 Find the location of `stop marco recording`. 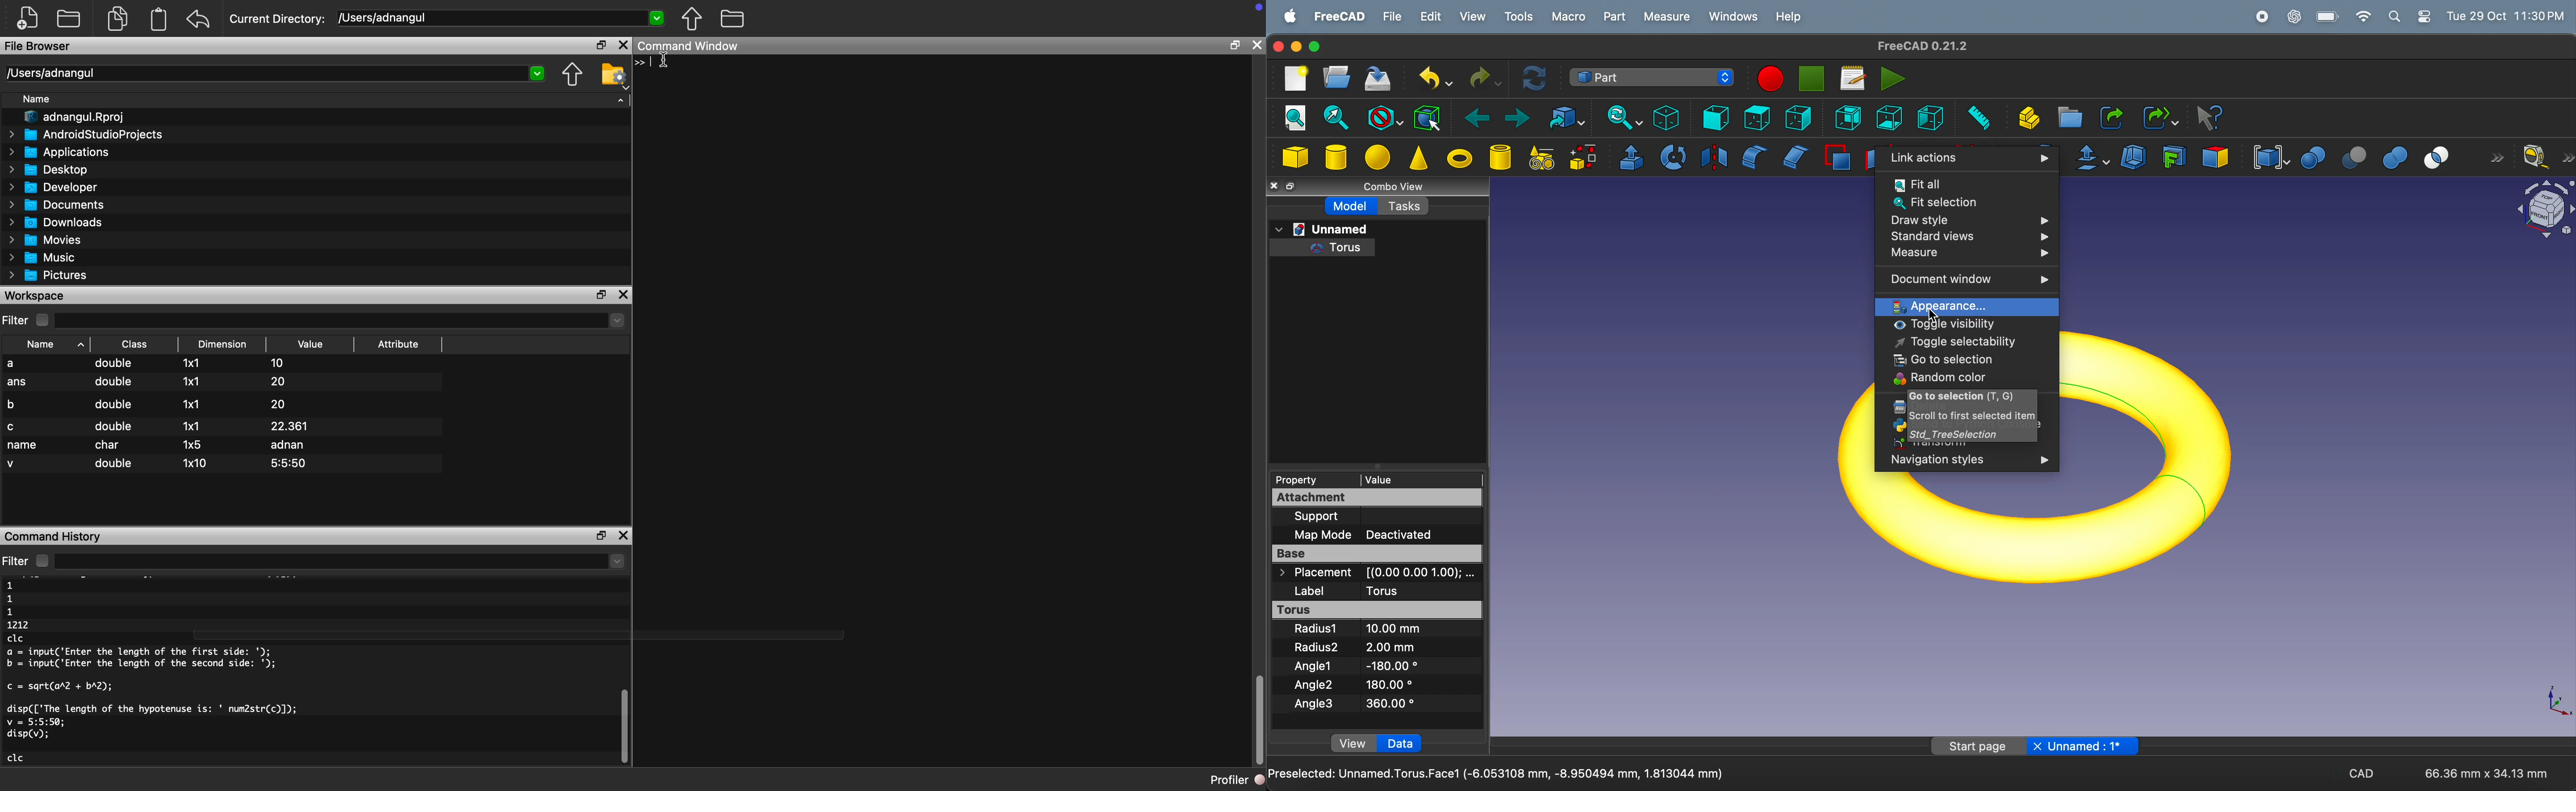

stop marco recording is located at coordinates (1812, 79).